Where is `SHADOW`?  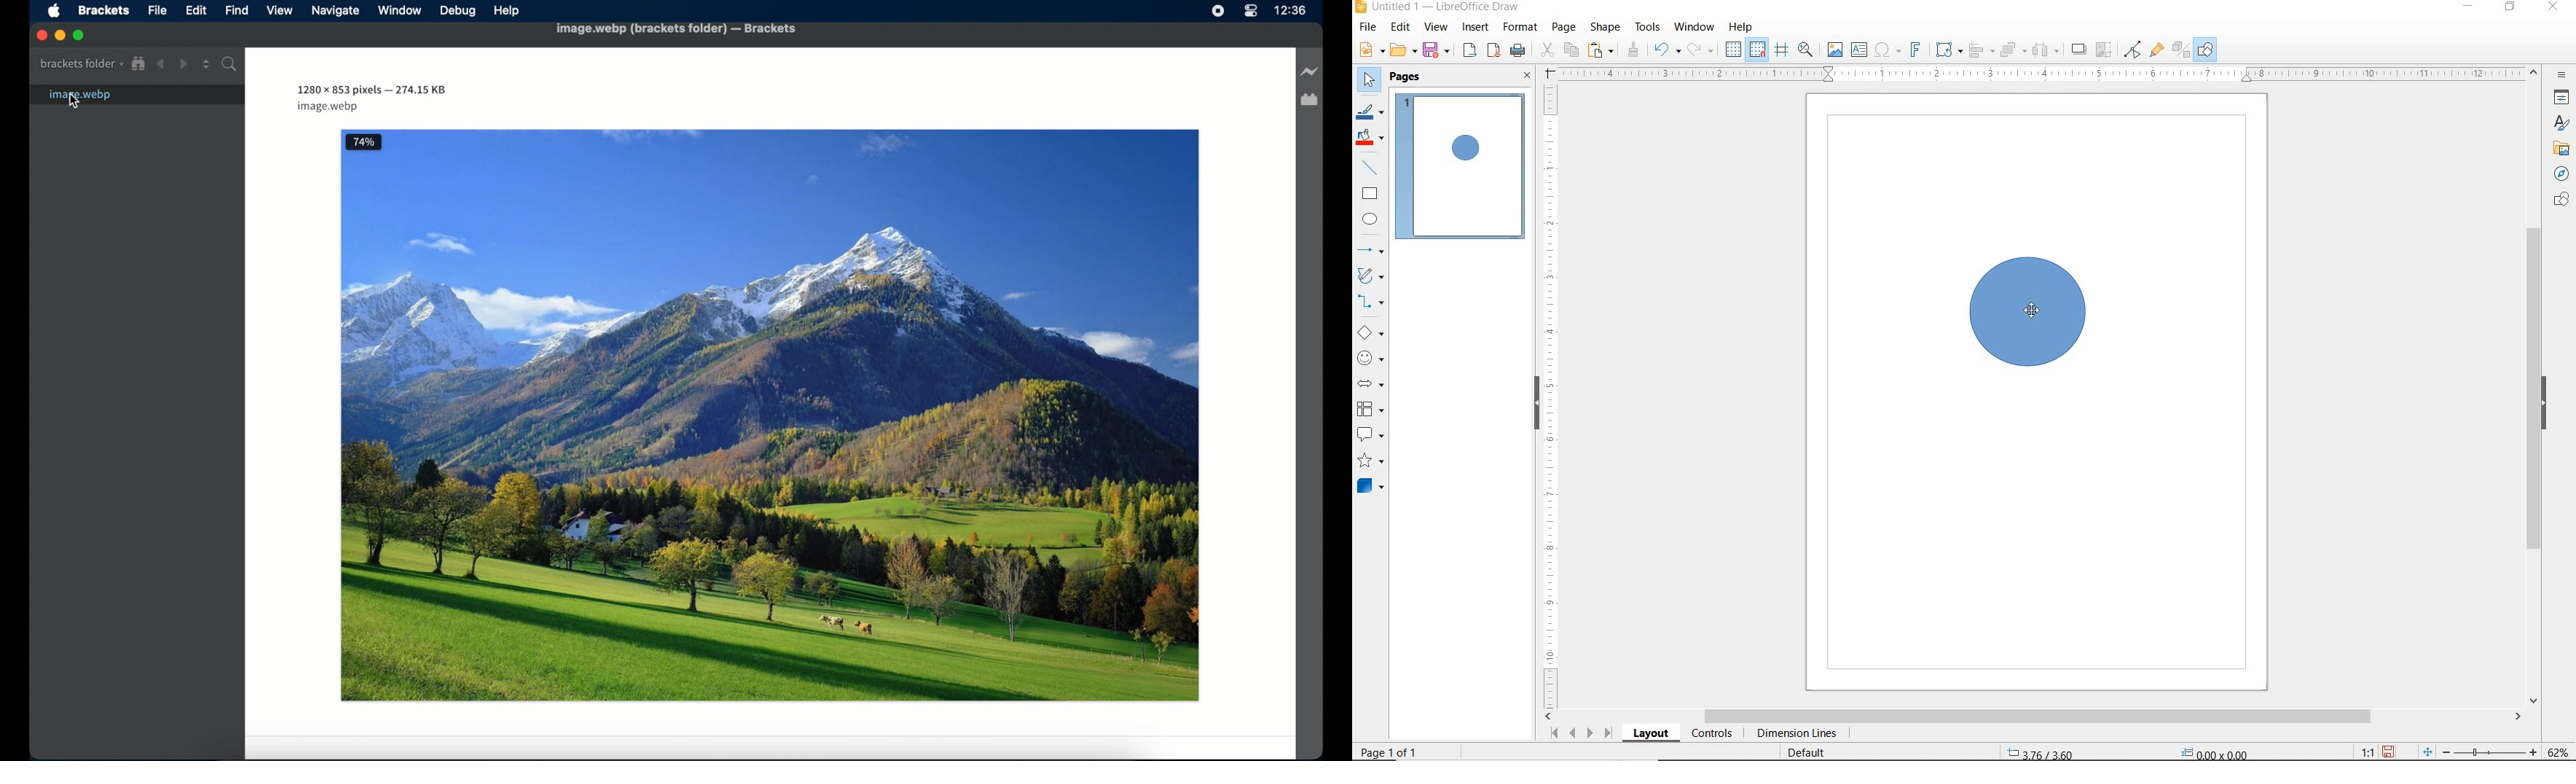 SHADOW is located at coordinates (2078, 50).